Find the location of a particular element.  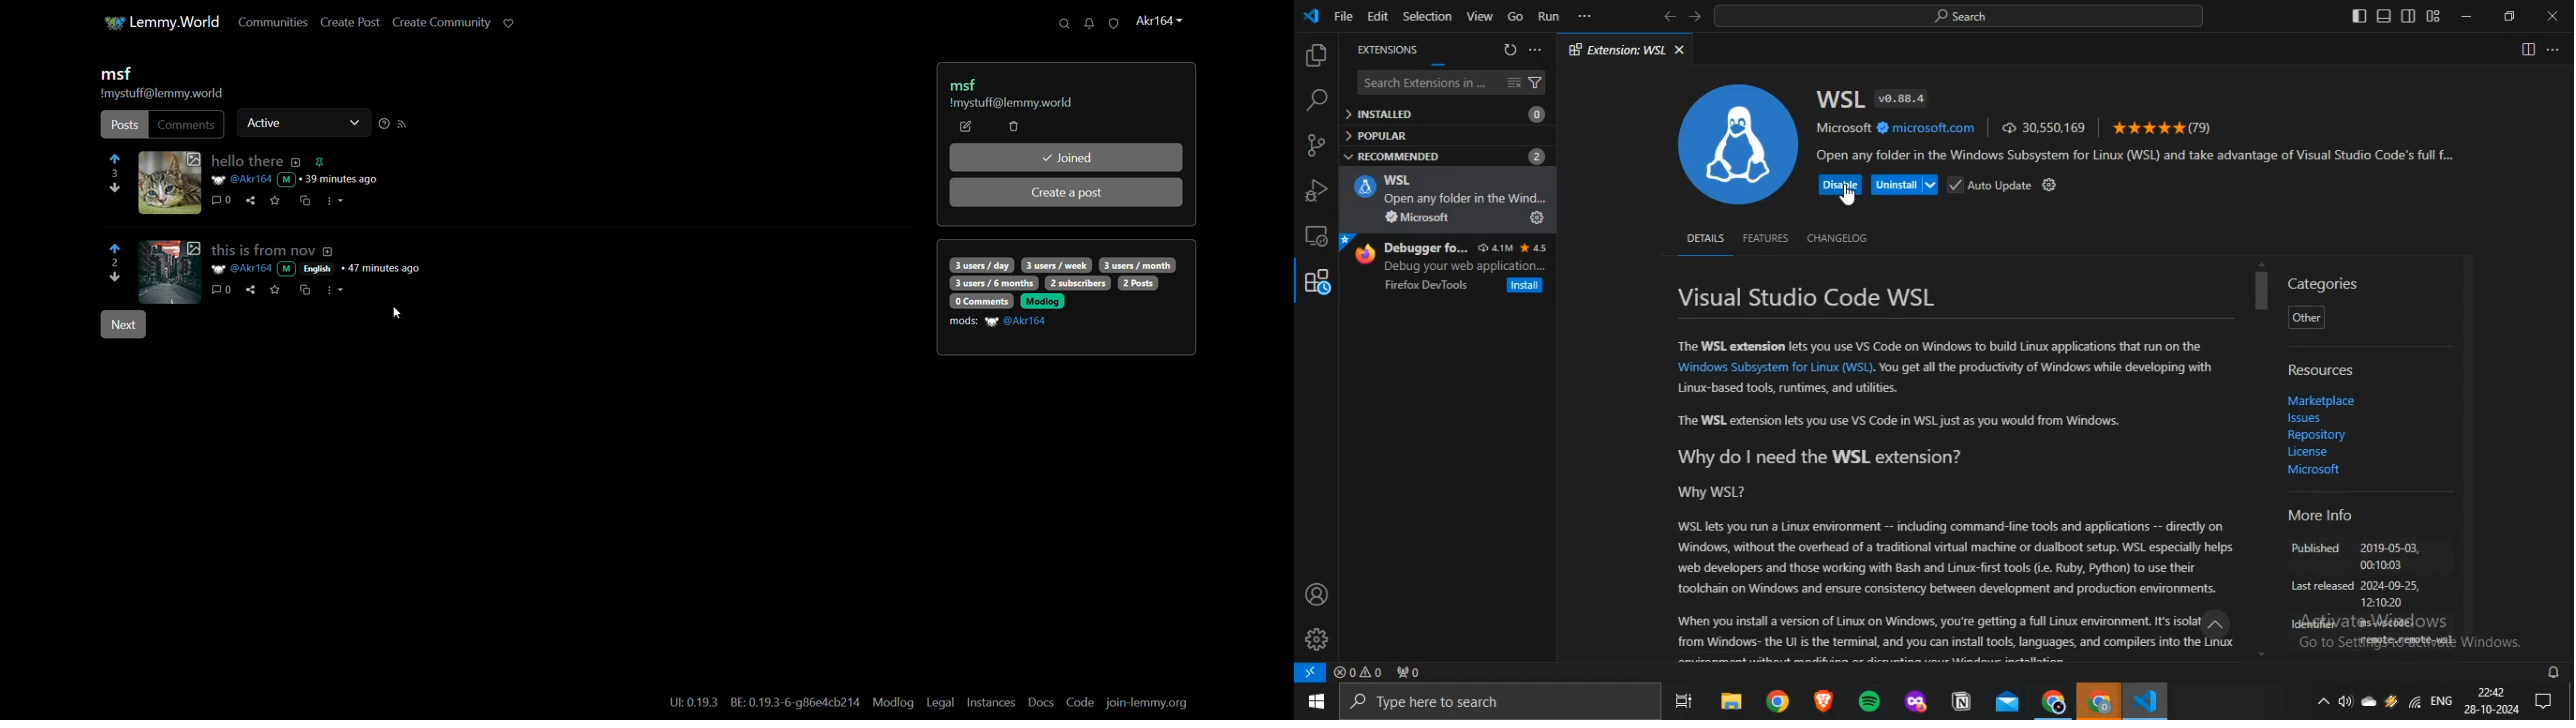

share is located at coordinates (249, 290).